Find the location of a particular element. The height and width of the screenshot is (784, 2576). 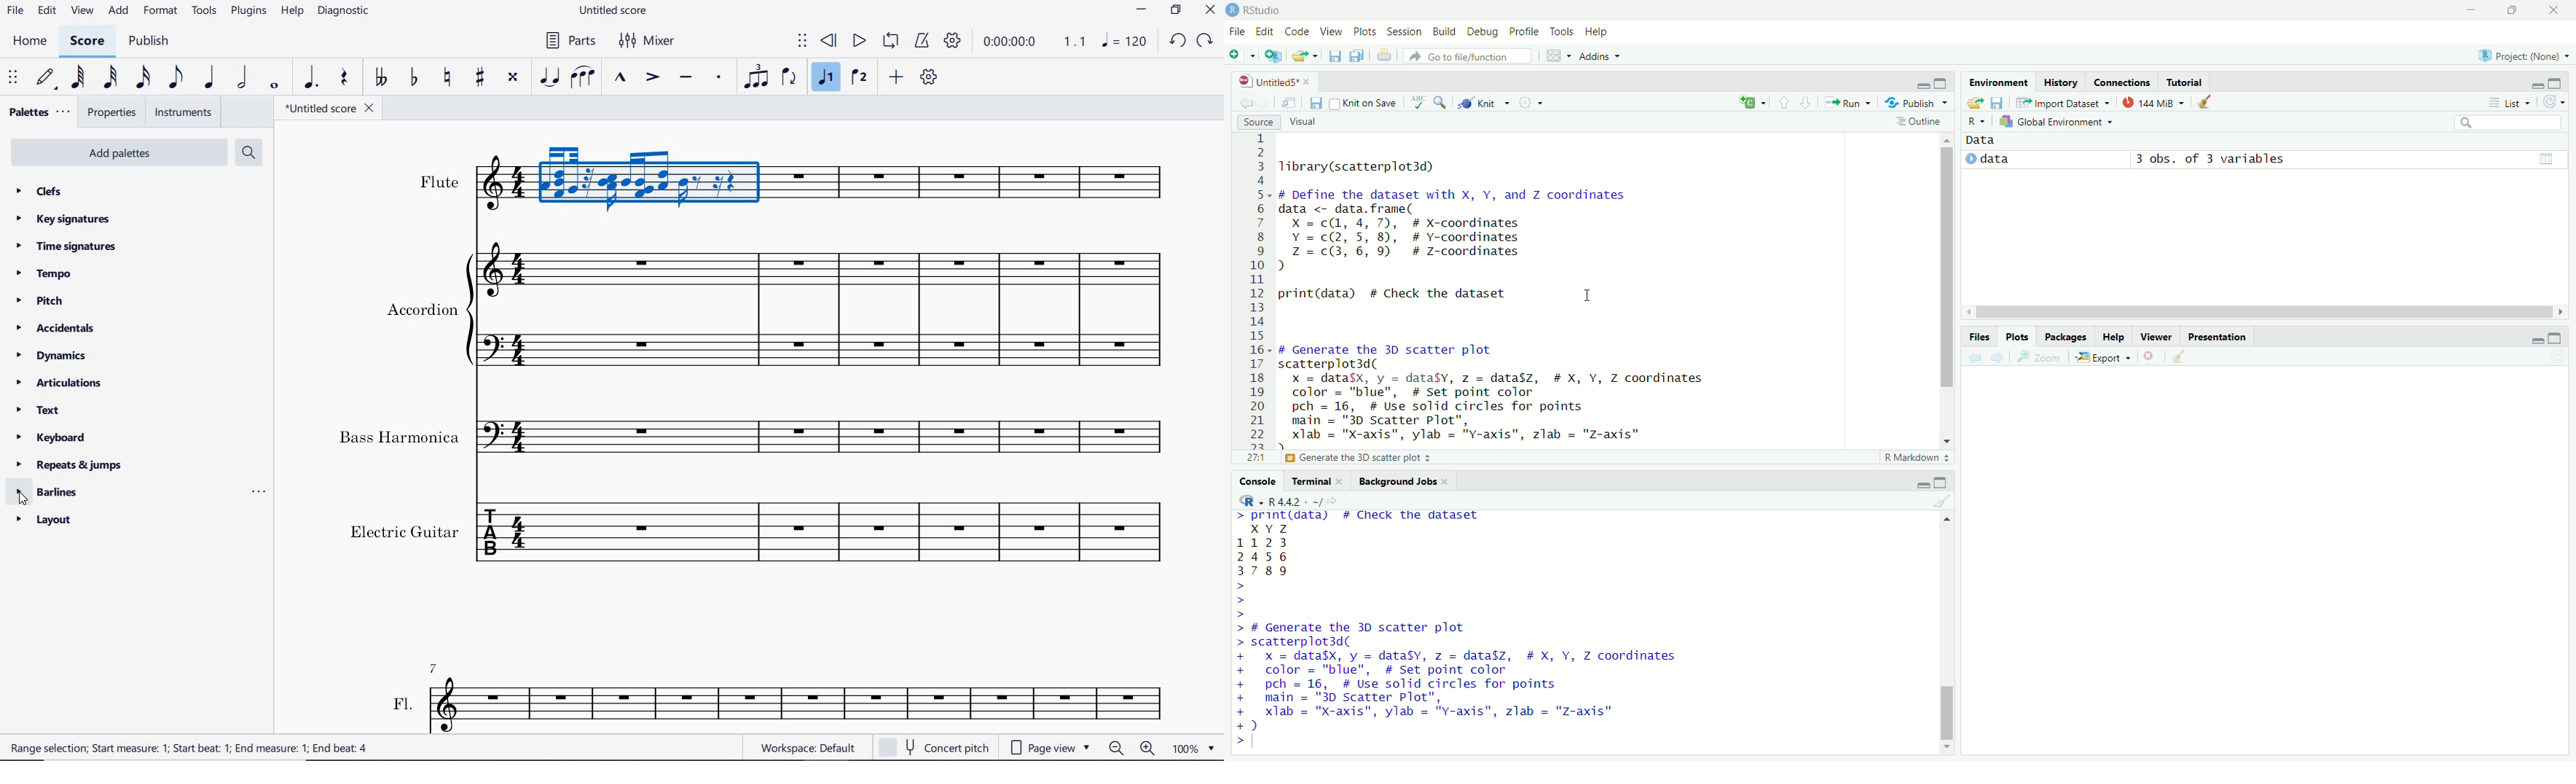

Next plot is located at coordinates (1996, 360).